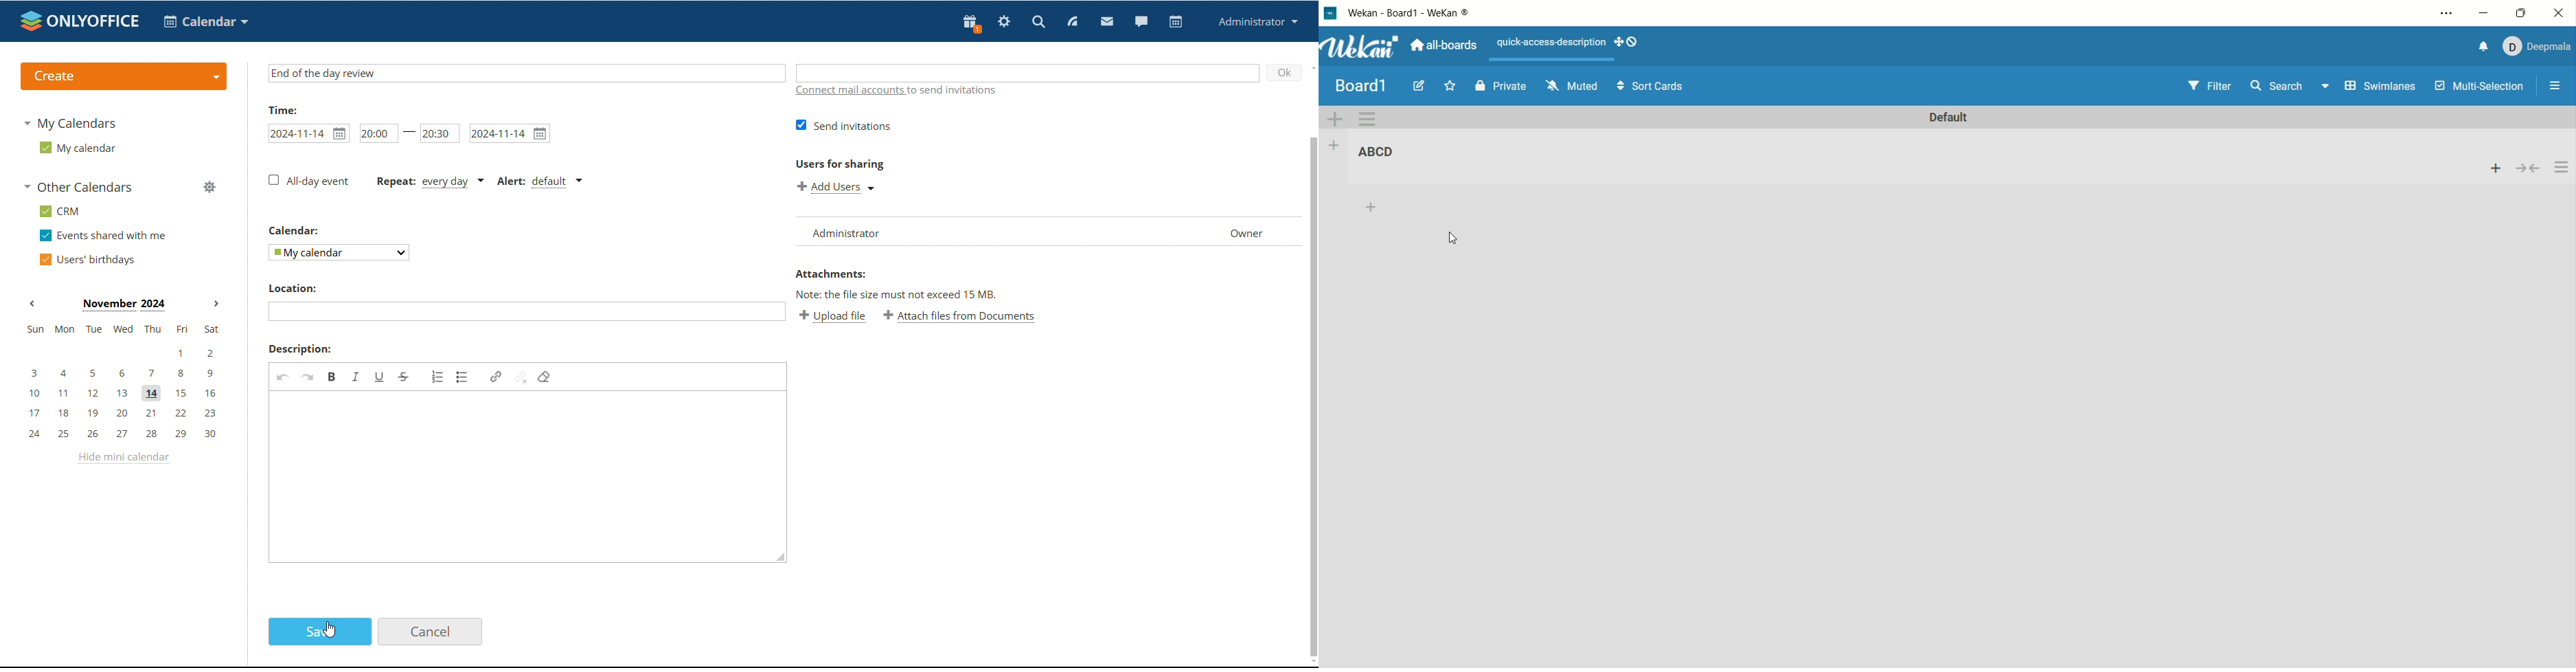 The height and width of the screenshot is (672, 2576). I want to click on Redo, so click(308, 376).